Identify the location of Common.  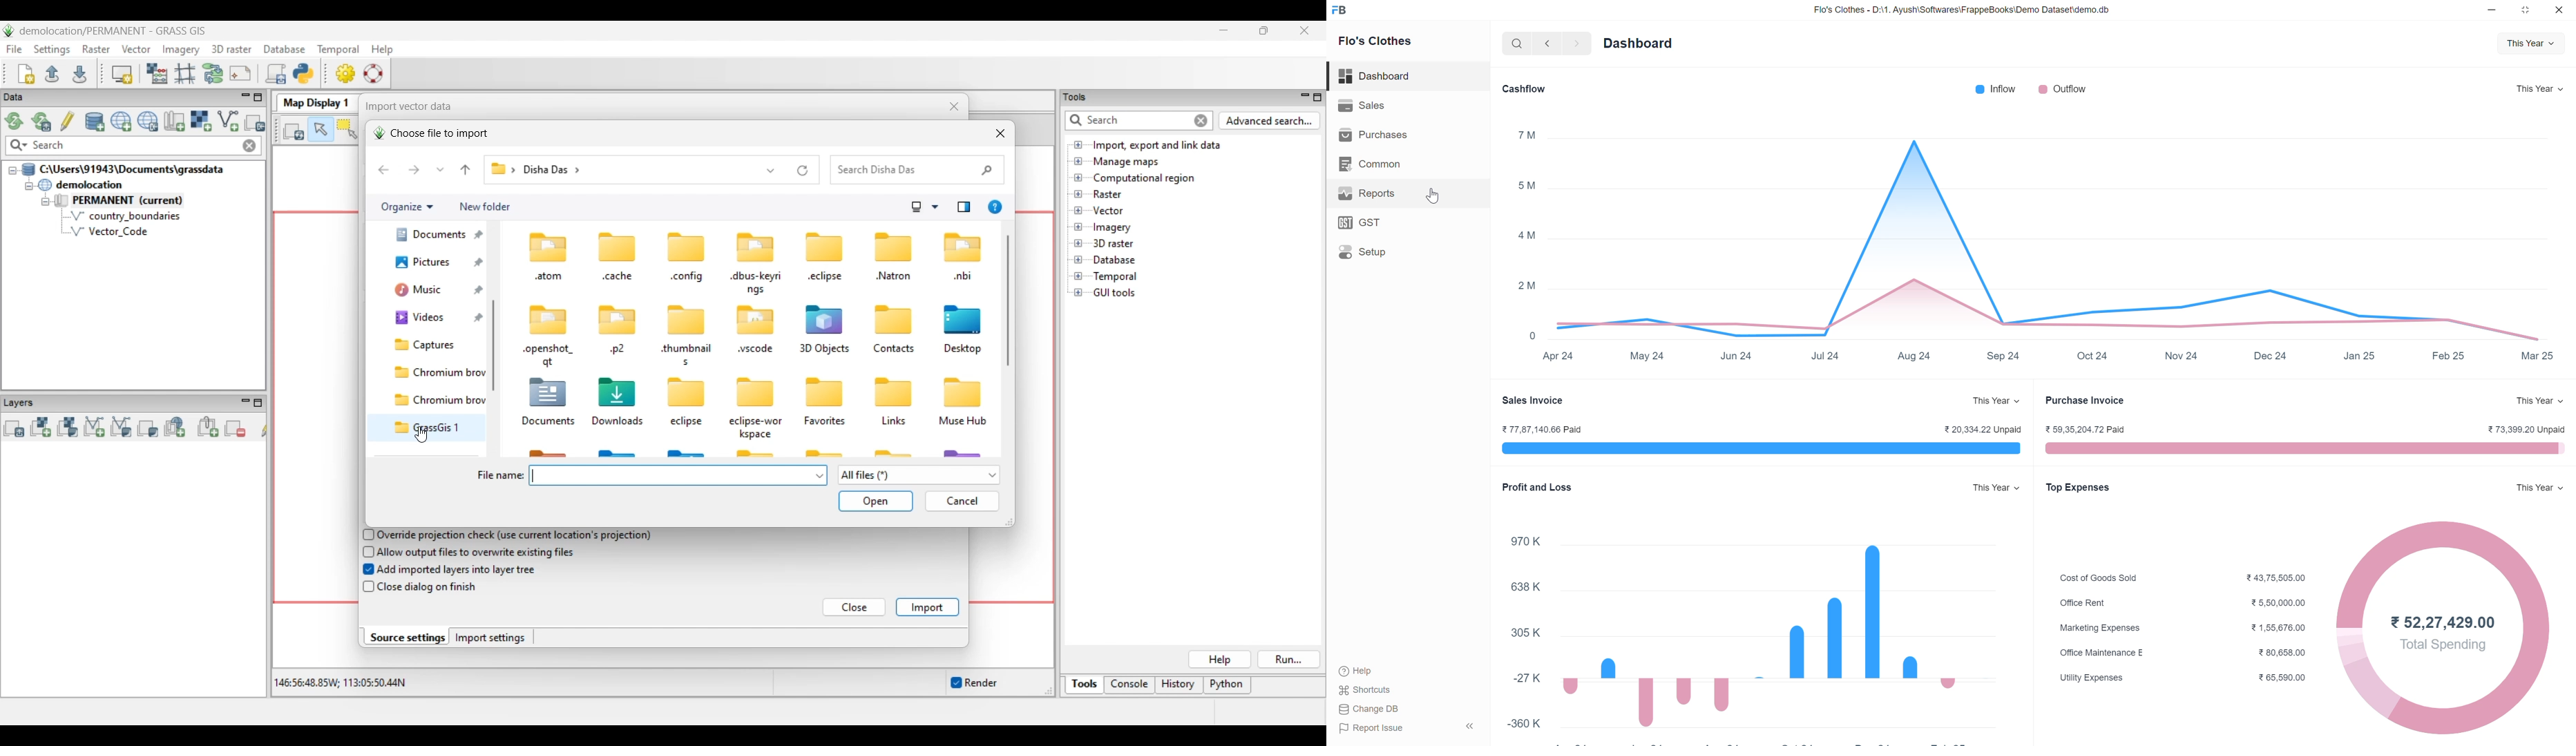
(1376, 165).